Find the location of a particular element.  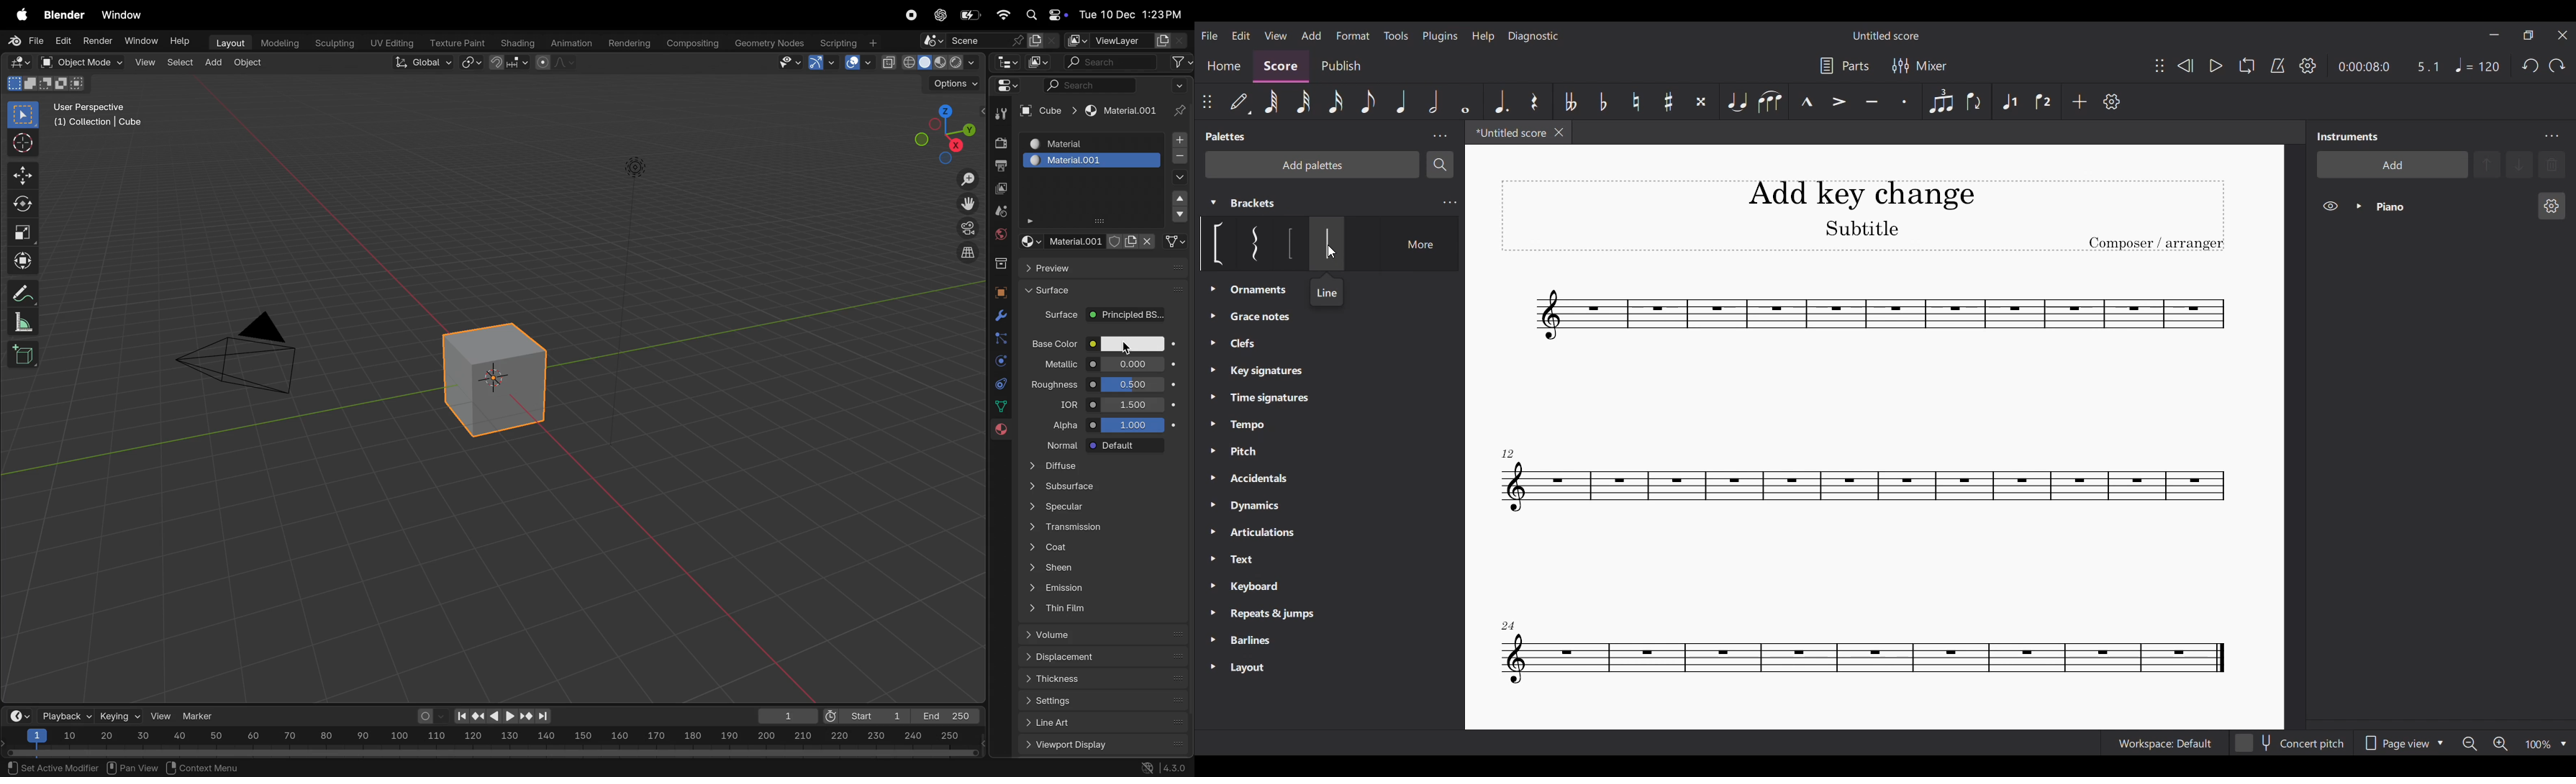

chatgpt is located at coordinates (939, 15).